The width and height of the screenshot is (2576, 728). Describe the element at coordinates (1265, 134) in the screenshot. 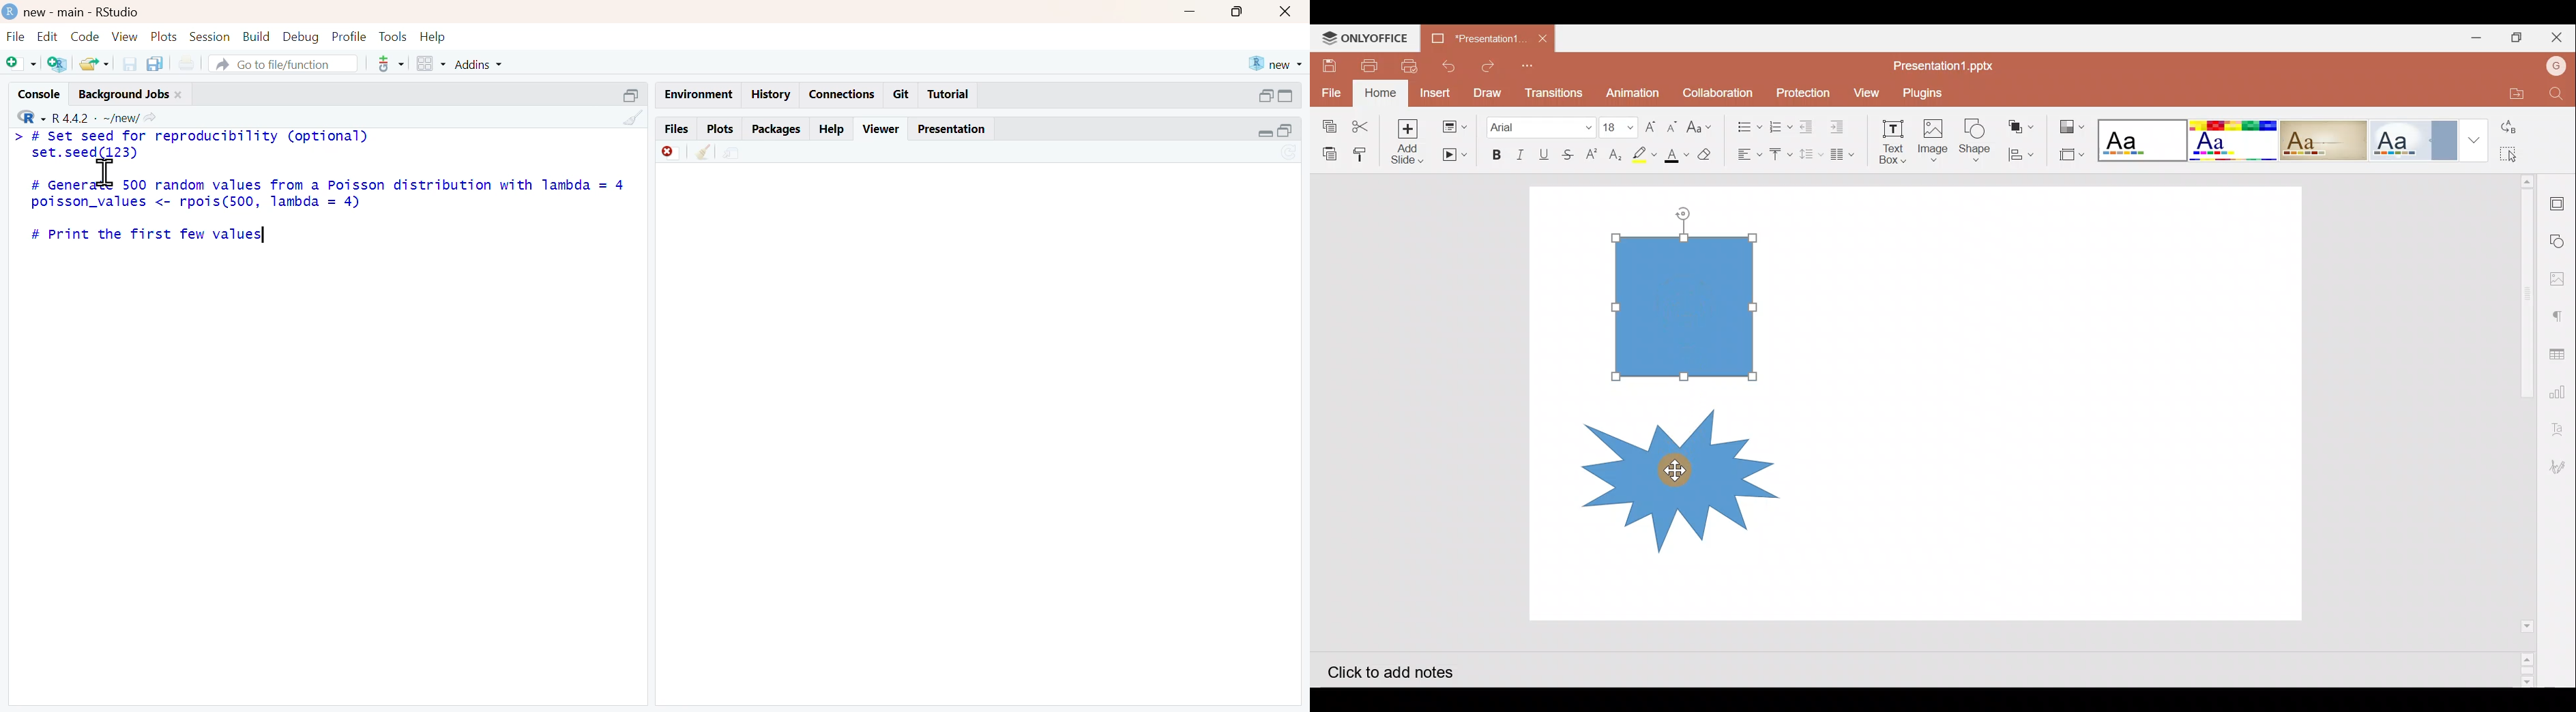

I see `expand/collapse` at that location.